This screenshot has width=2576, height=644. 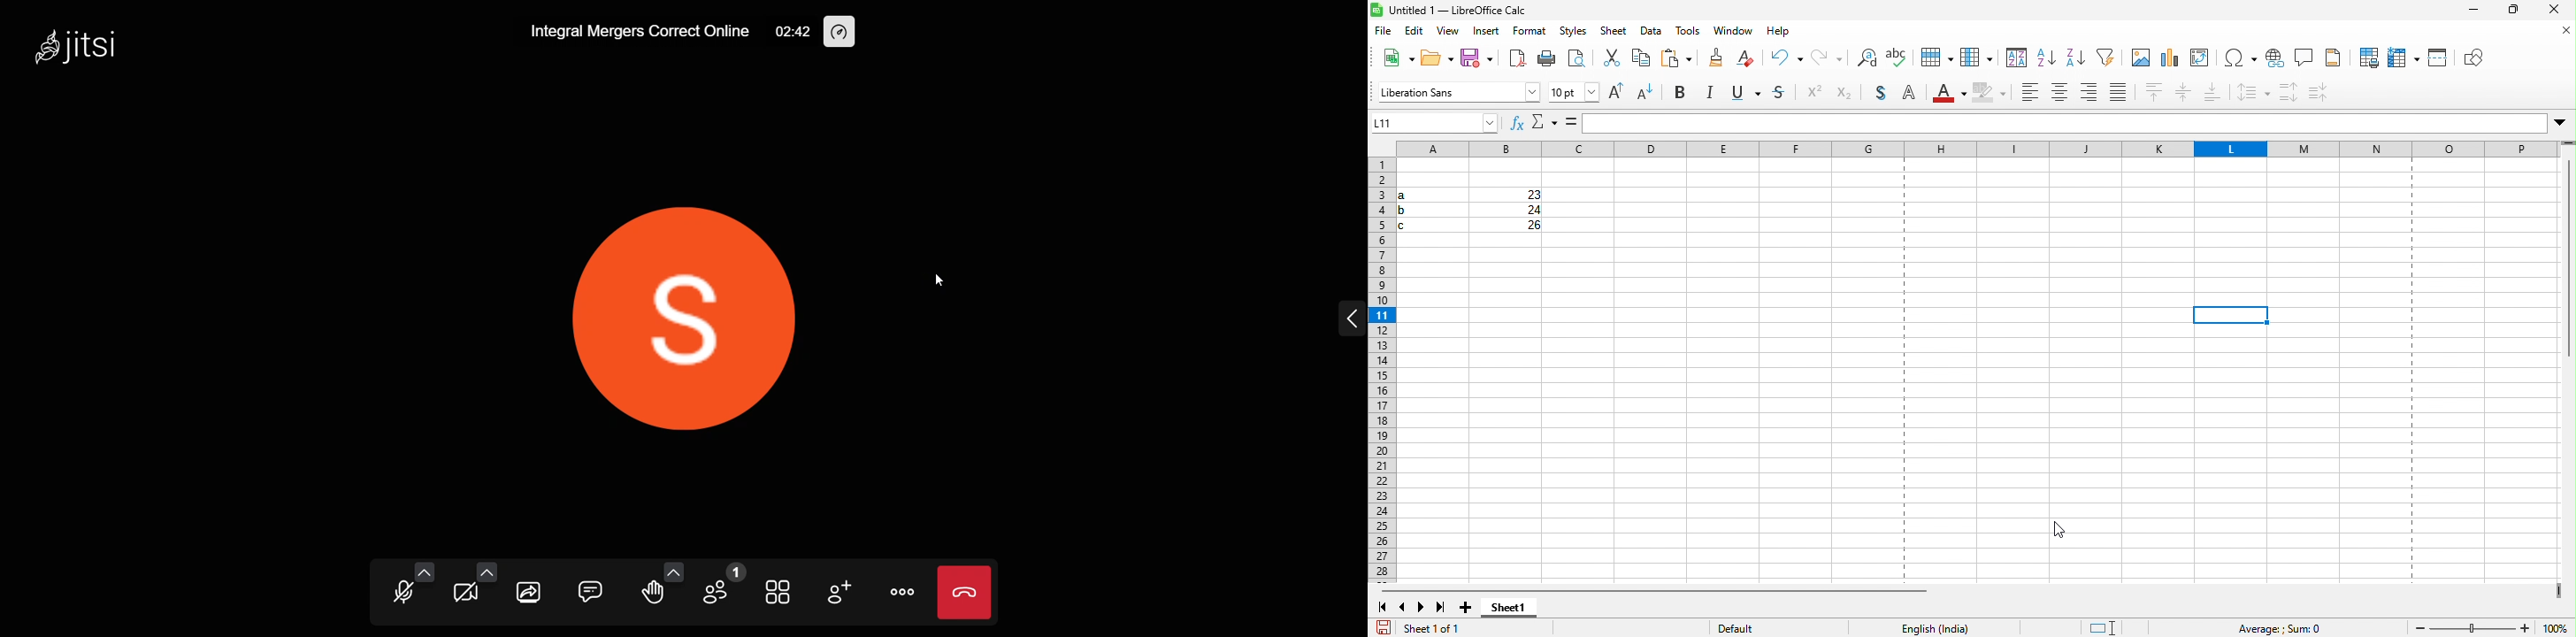 What do you see at coordinates (1484, 35) in the screenshot?
I see `insert` at bounding box center [1484, 35].